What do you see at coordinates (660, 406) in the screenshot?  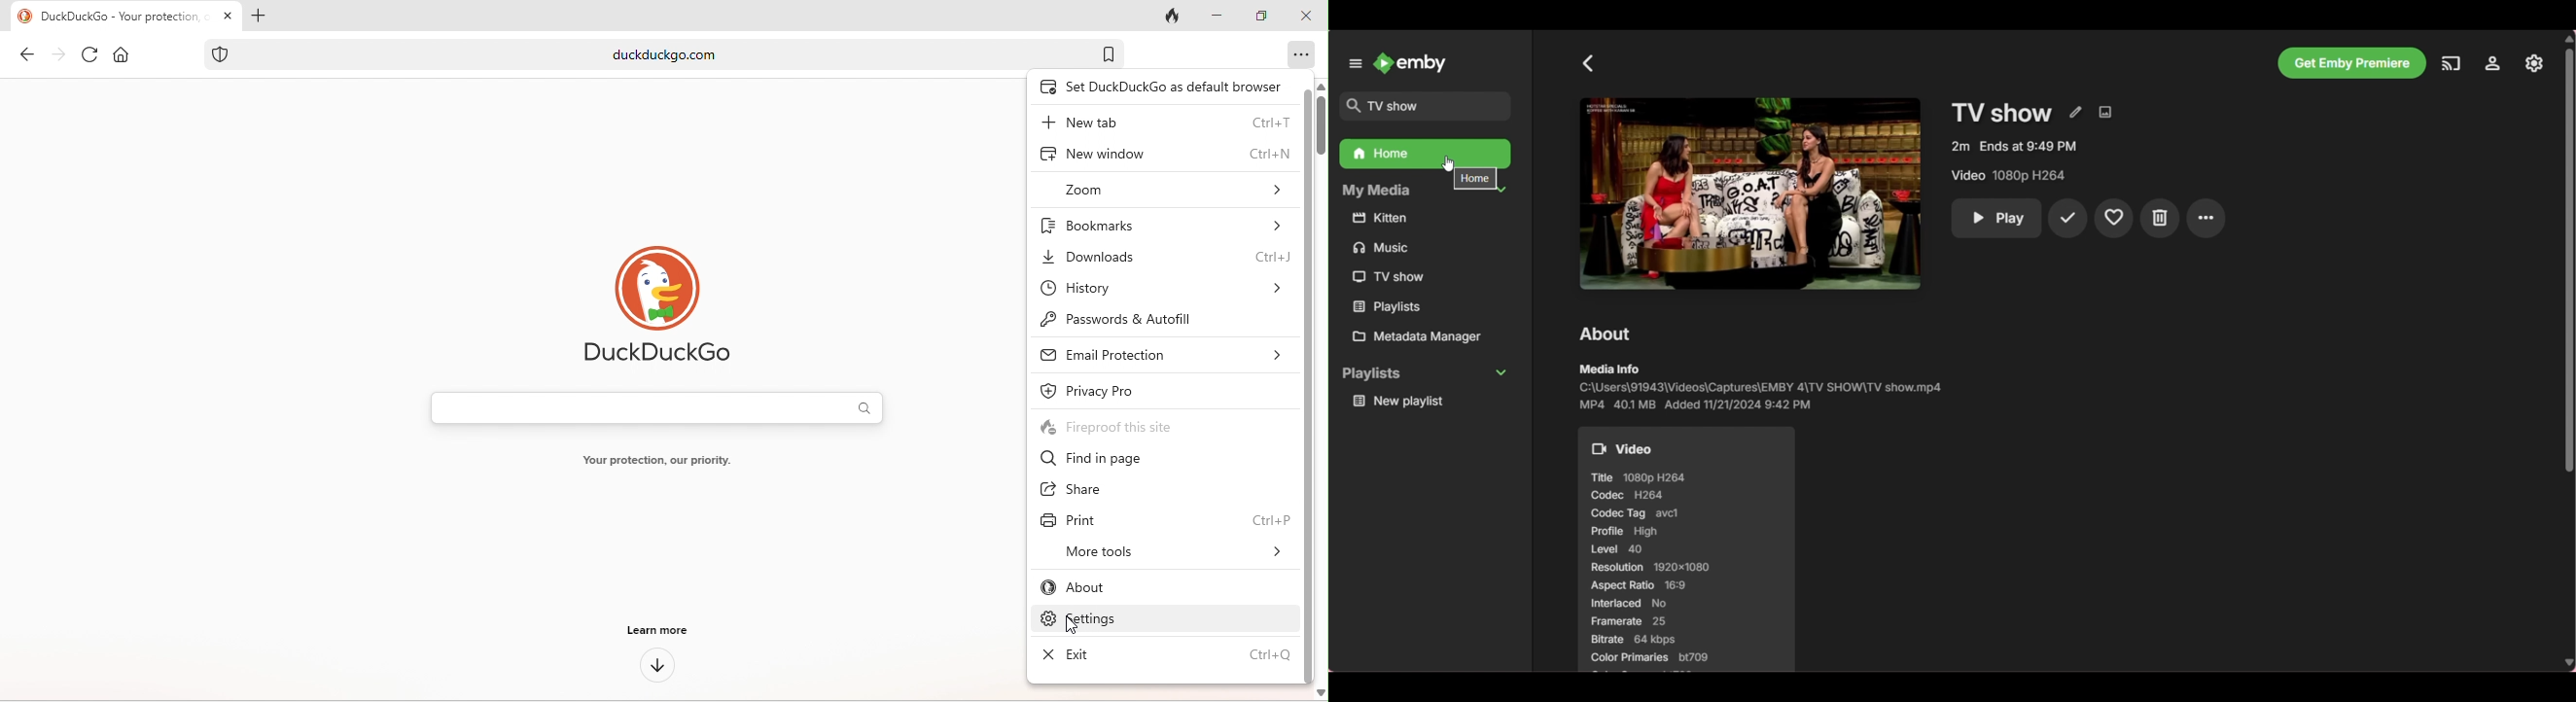 I see `search bar` at bounding box center [660, 406].